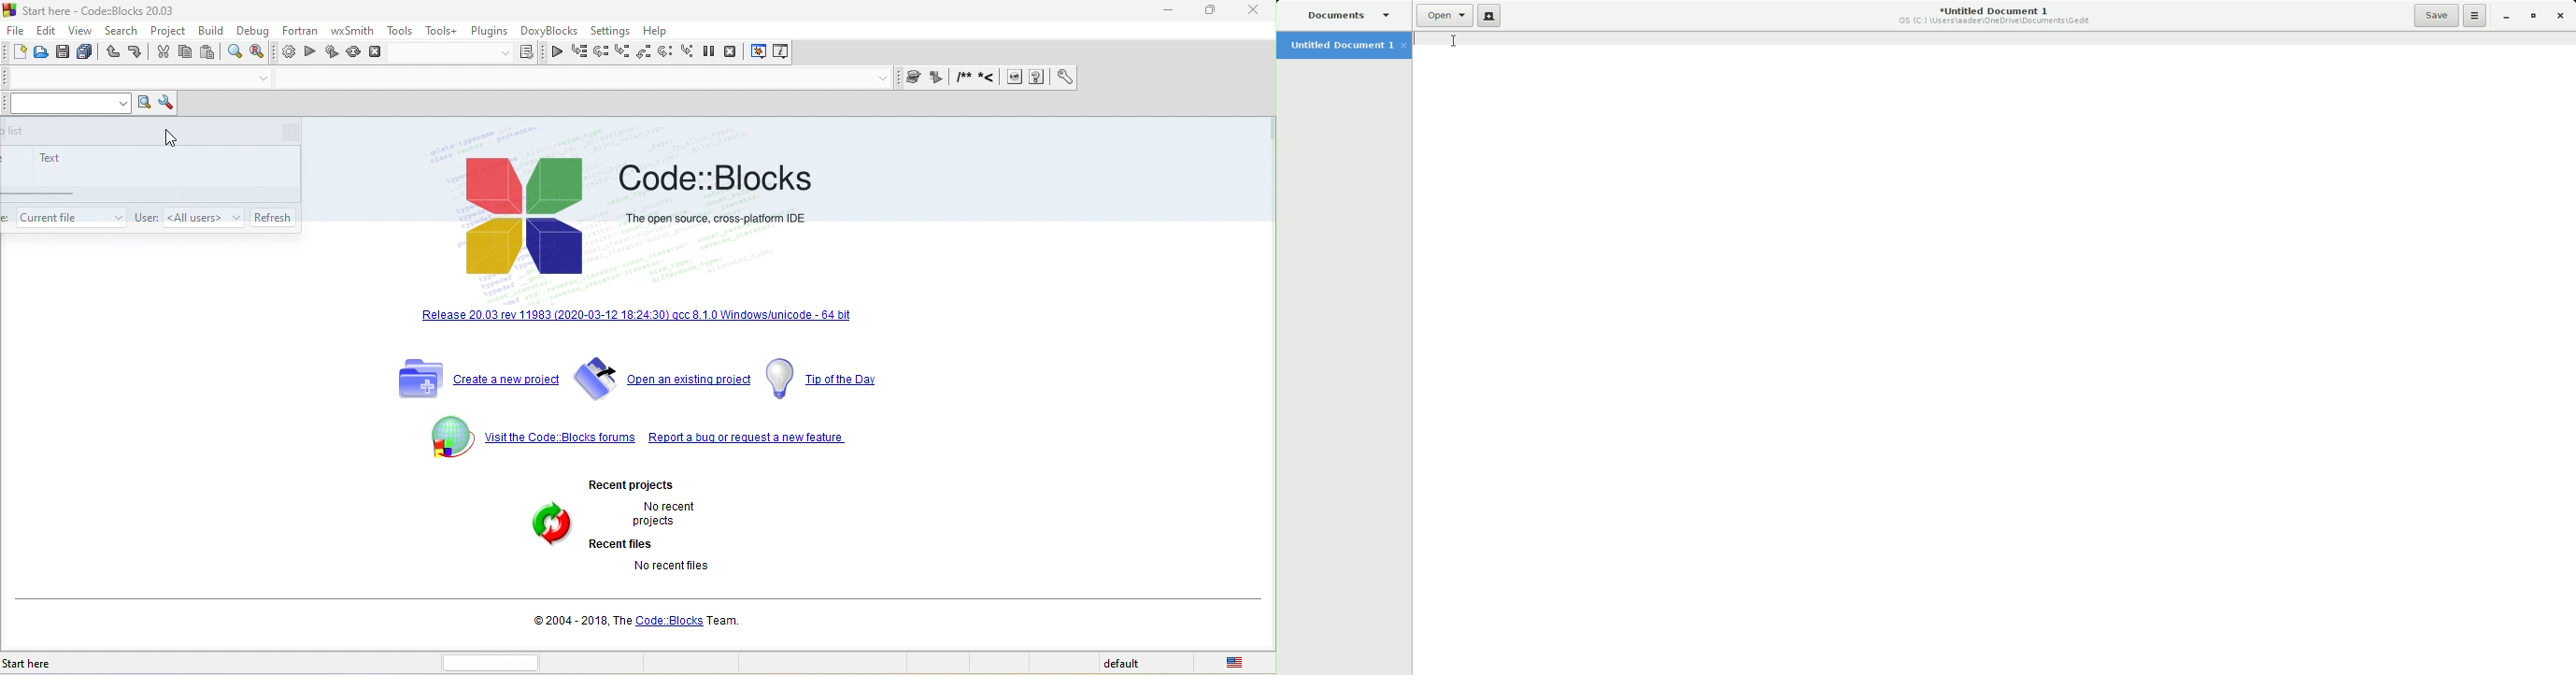  Describe the element at coordinates (87, 52) in the screenshot. I see `save everything` at that location.